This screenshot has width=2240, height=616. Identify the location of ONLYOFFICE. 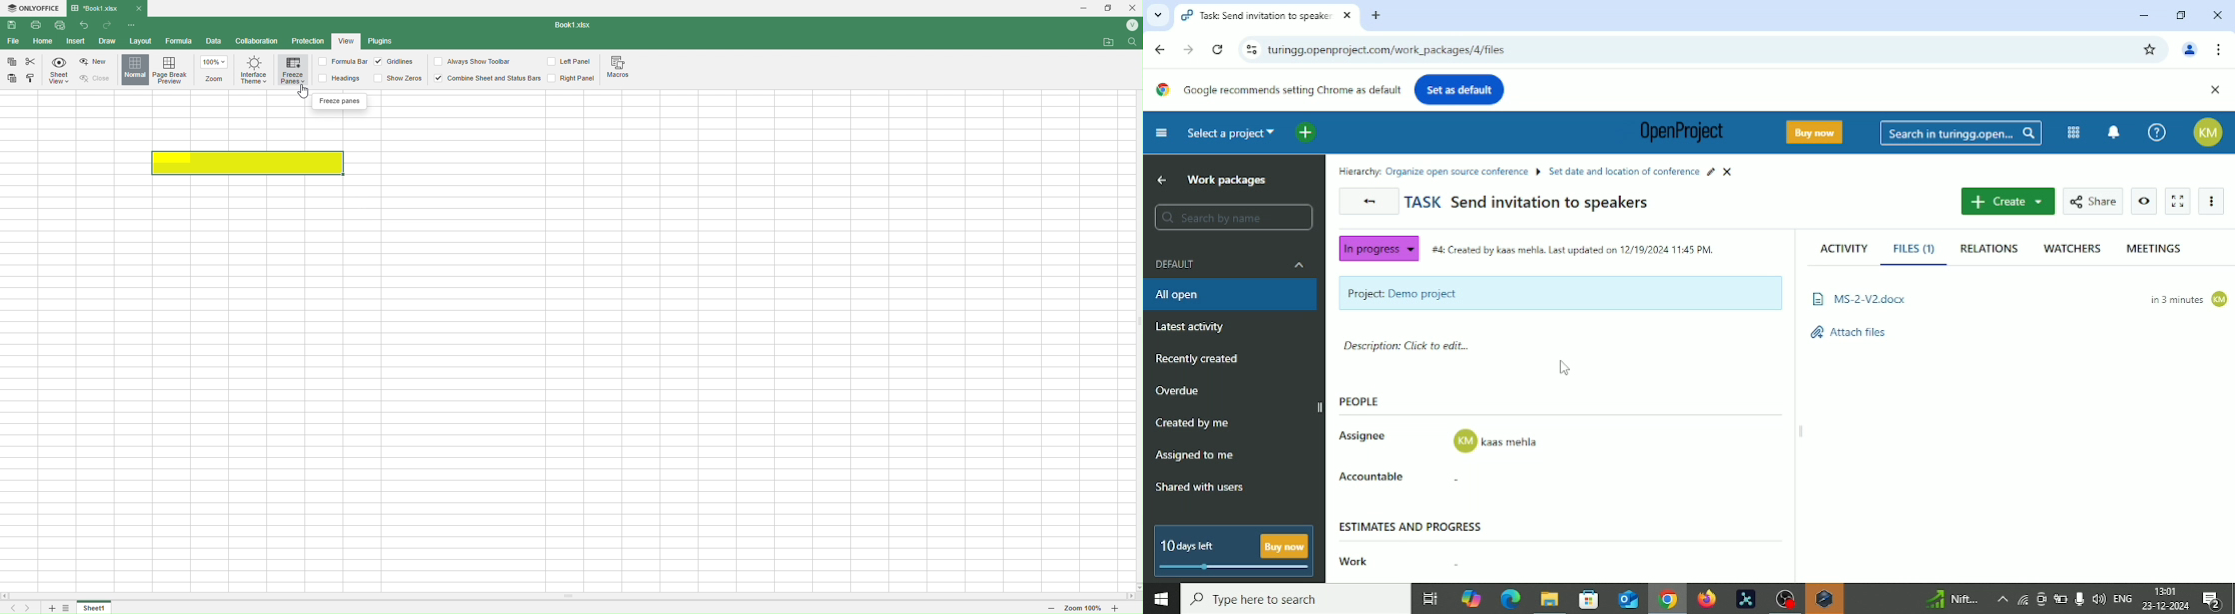
(33, 9).